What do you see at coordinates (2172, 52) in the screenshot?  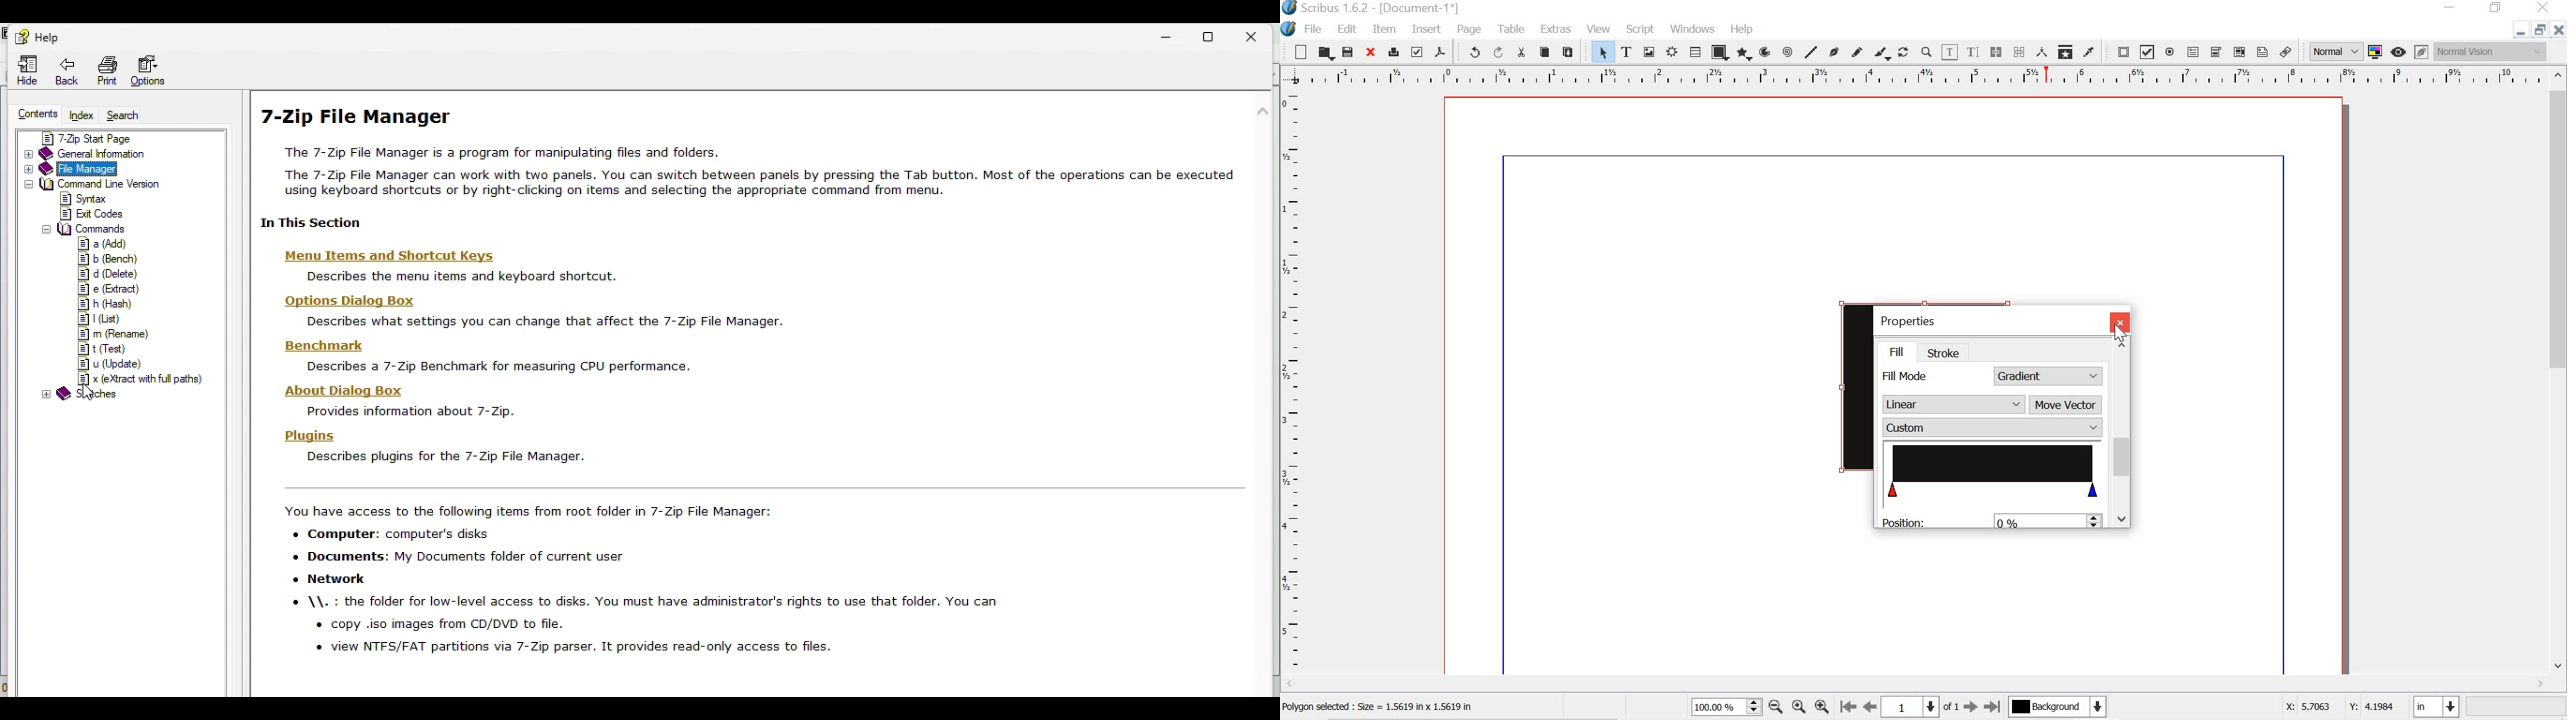 I see `pdf radio button` at bounding box center [2172, 52].